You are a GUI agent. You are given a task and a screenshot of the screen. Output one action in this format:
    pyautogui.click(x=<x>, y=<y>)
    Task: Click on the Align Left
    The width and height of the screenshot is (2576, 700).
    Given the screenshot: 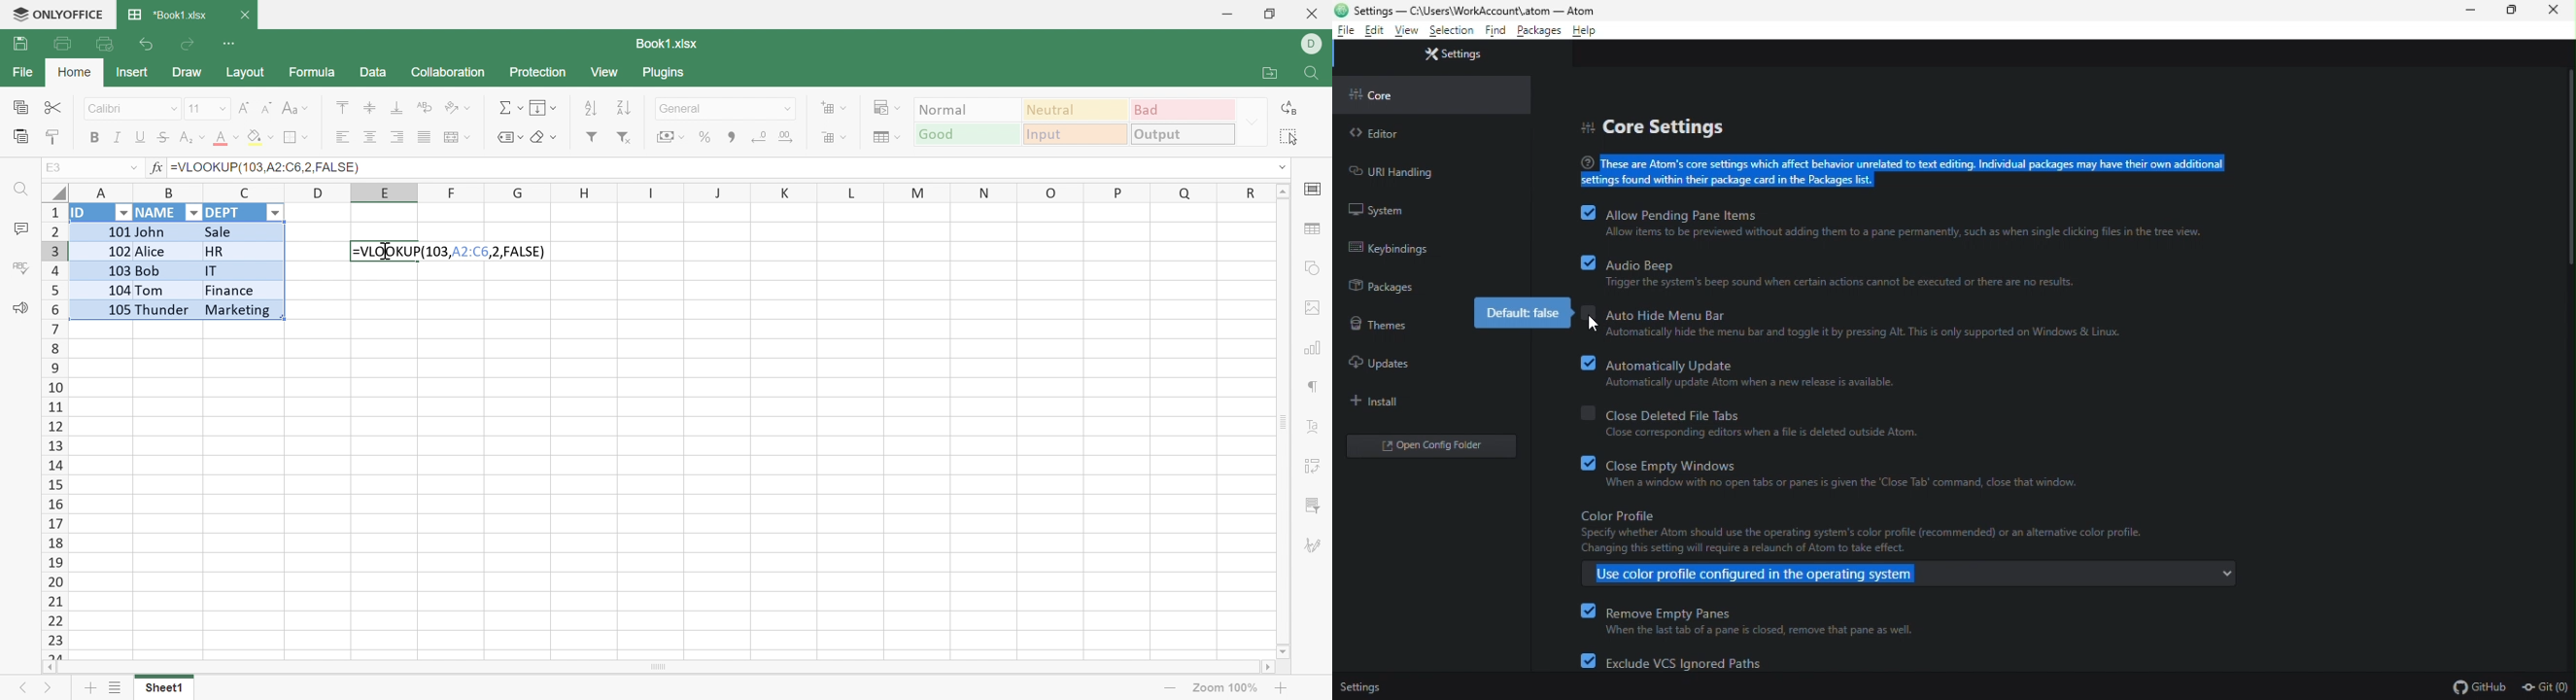 What is the action you would take?
    pyautogui.click(x=342, y=138)
    